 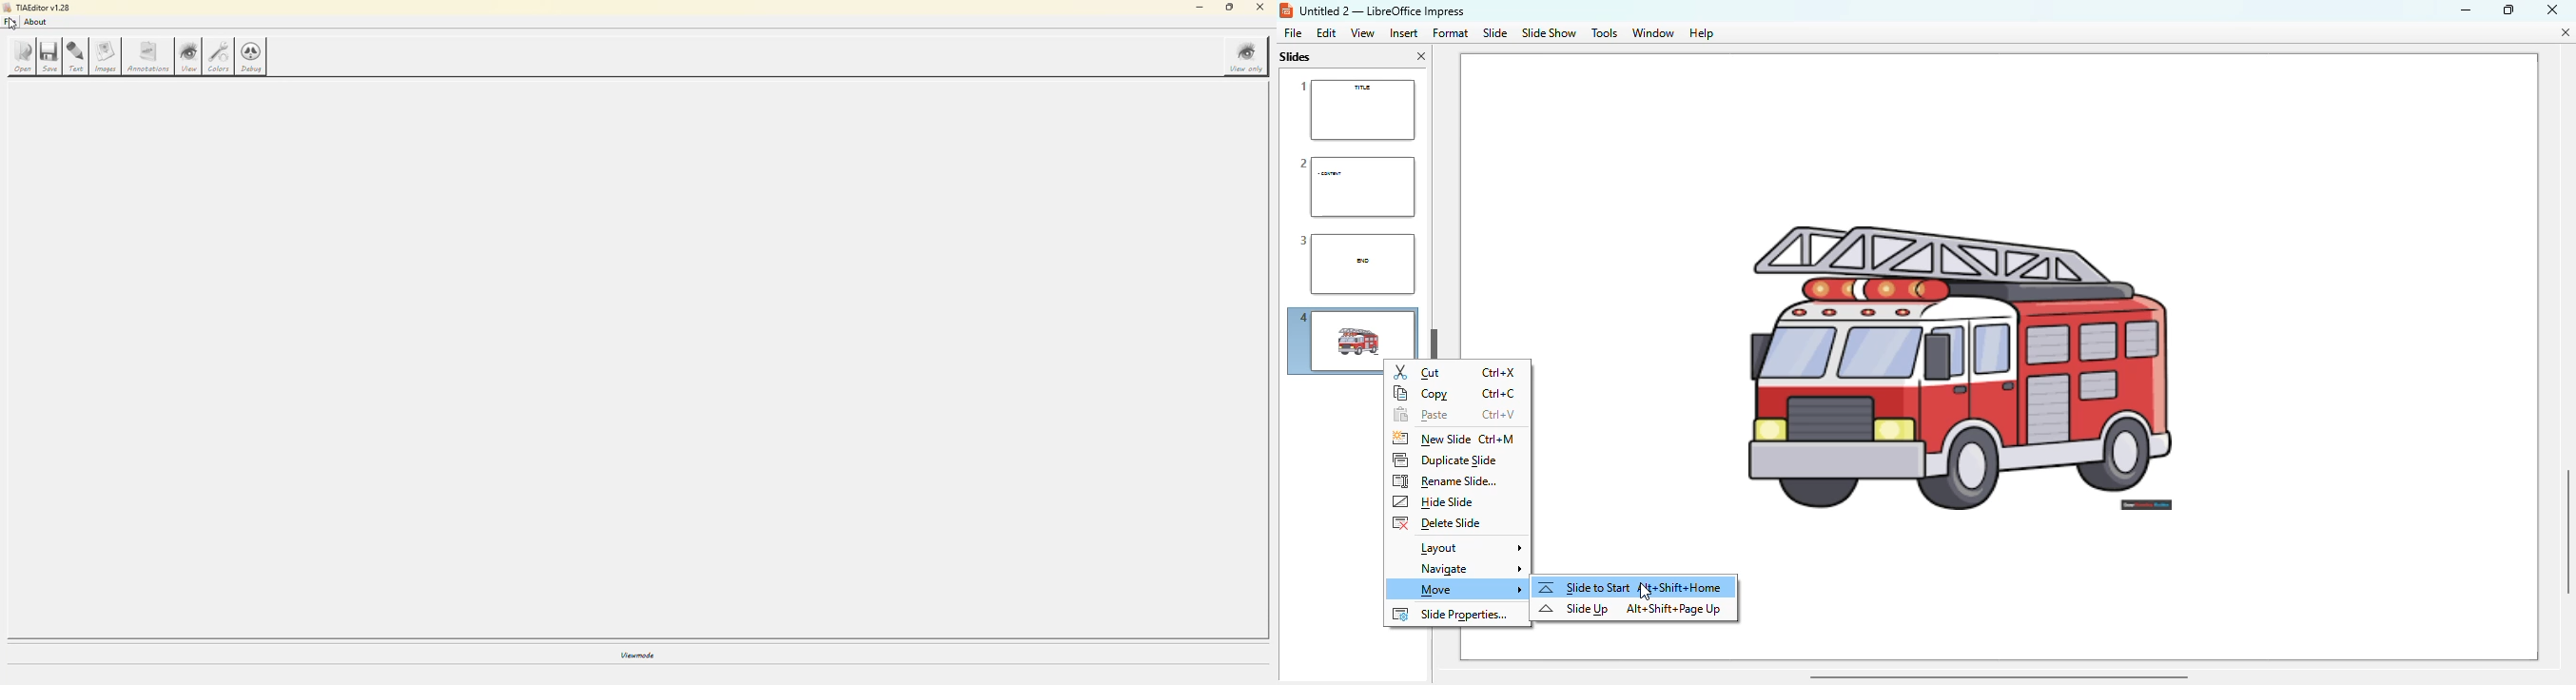 I want to click on shortcut for slide up, so click(x=1673, y=609).